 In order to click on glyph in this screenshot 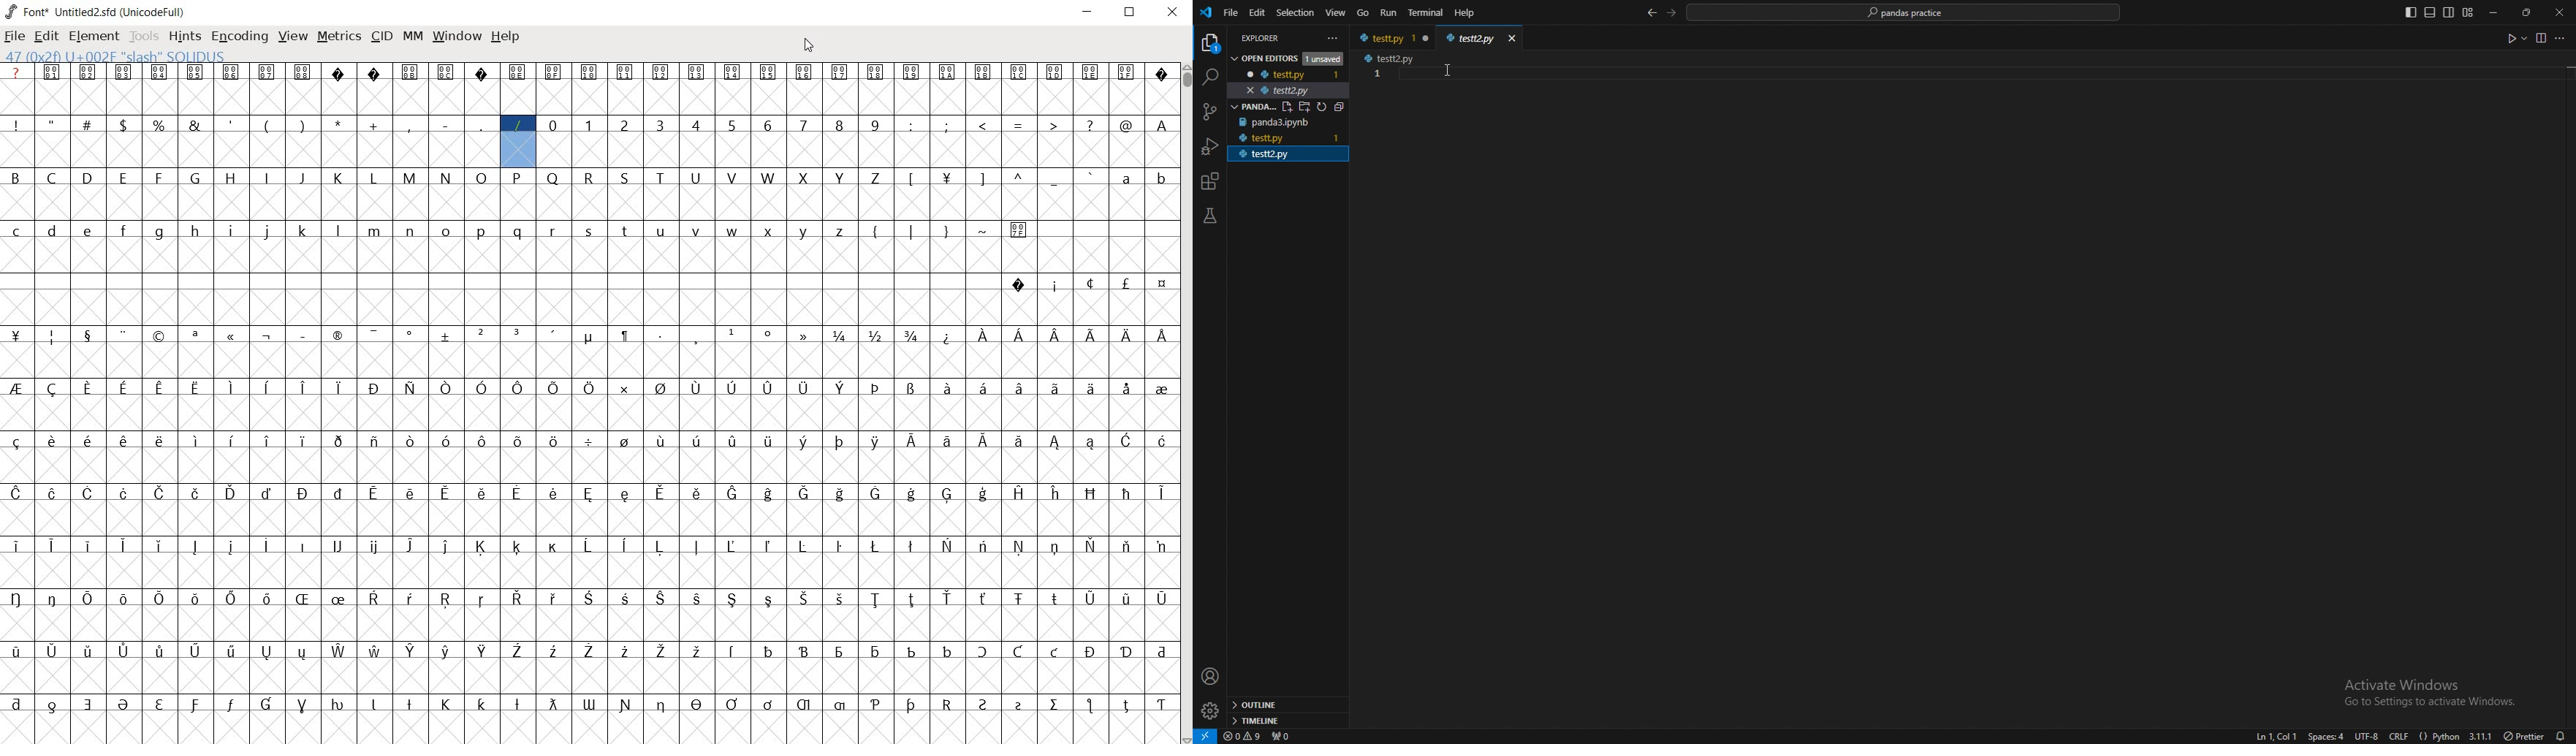, I will do `click(409, 599)`.